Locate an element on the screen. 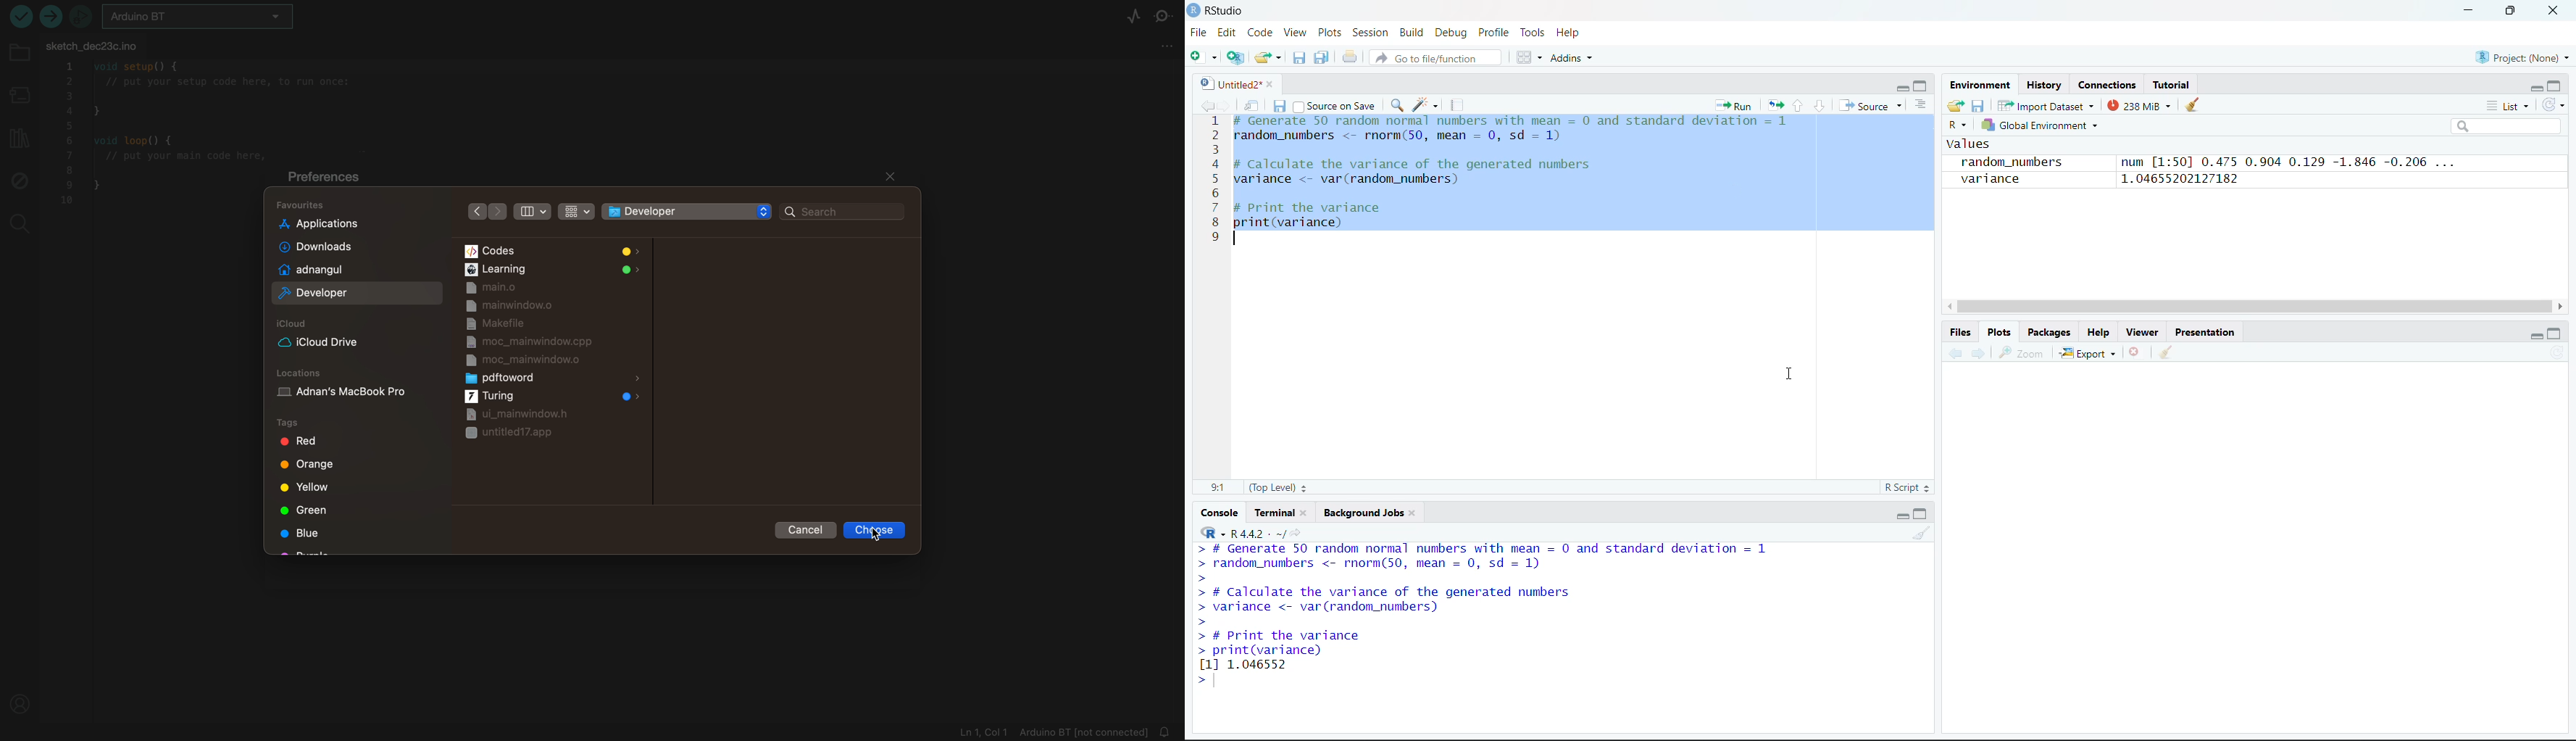 The width and height of the screenshot is (2576, 756). maximize is located at coordinates (2554, 333).